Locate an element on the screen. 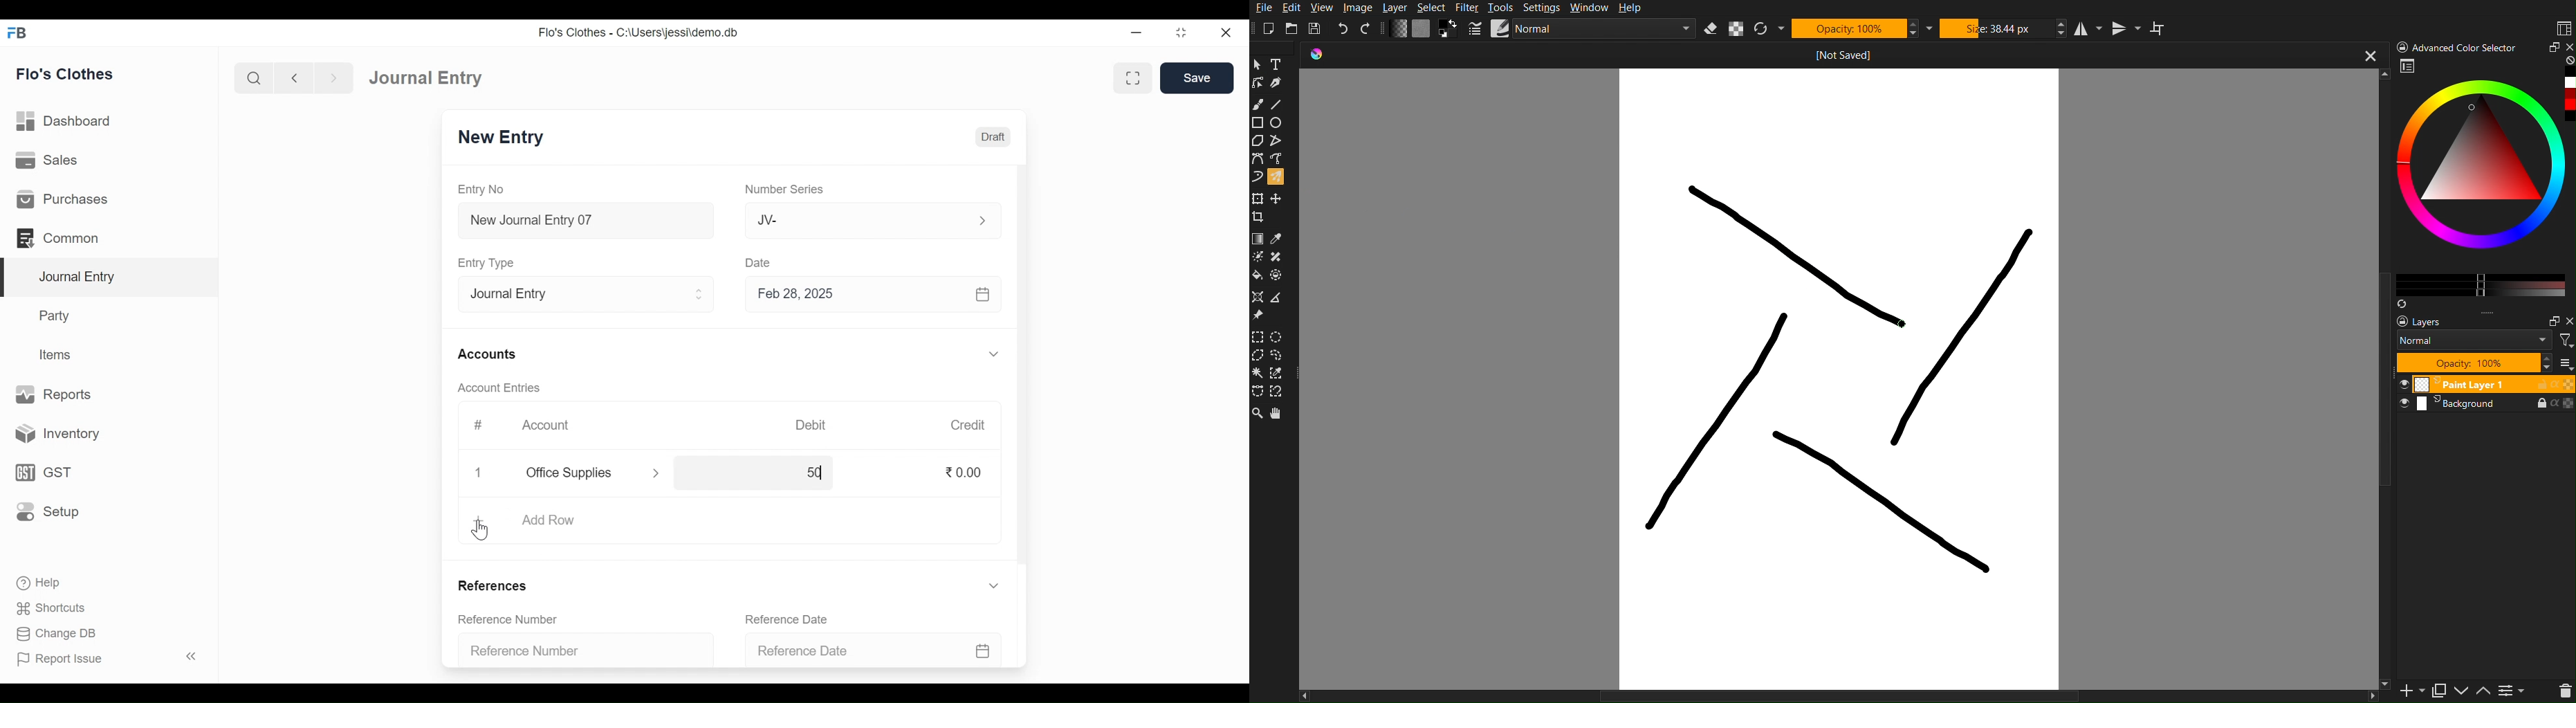 This screenshot has width=2576, height=728. Items is located at coordinates (57, 355).